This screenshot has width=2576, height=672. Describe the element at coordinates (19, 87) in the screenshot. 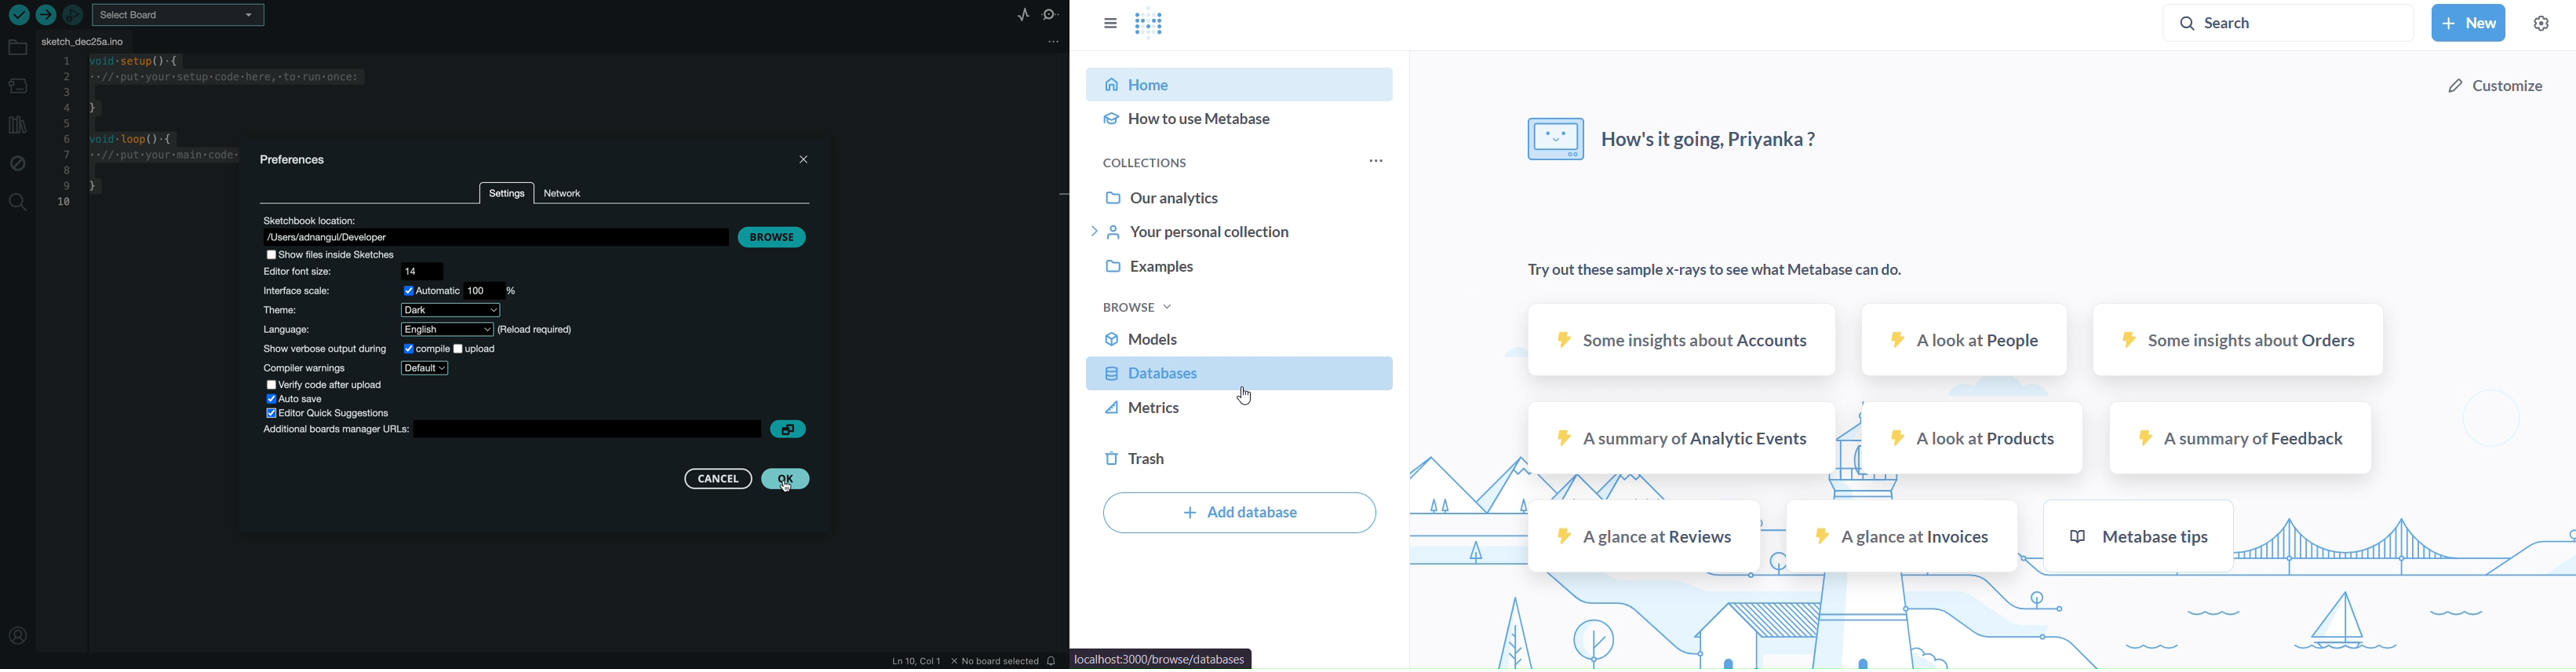

I see `board  manager` at that location.